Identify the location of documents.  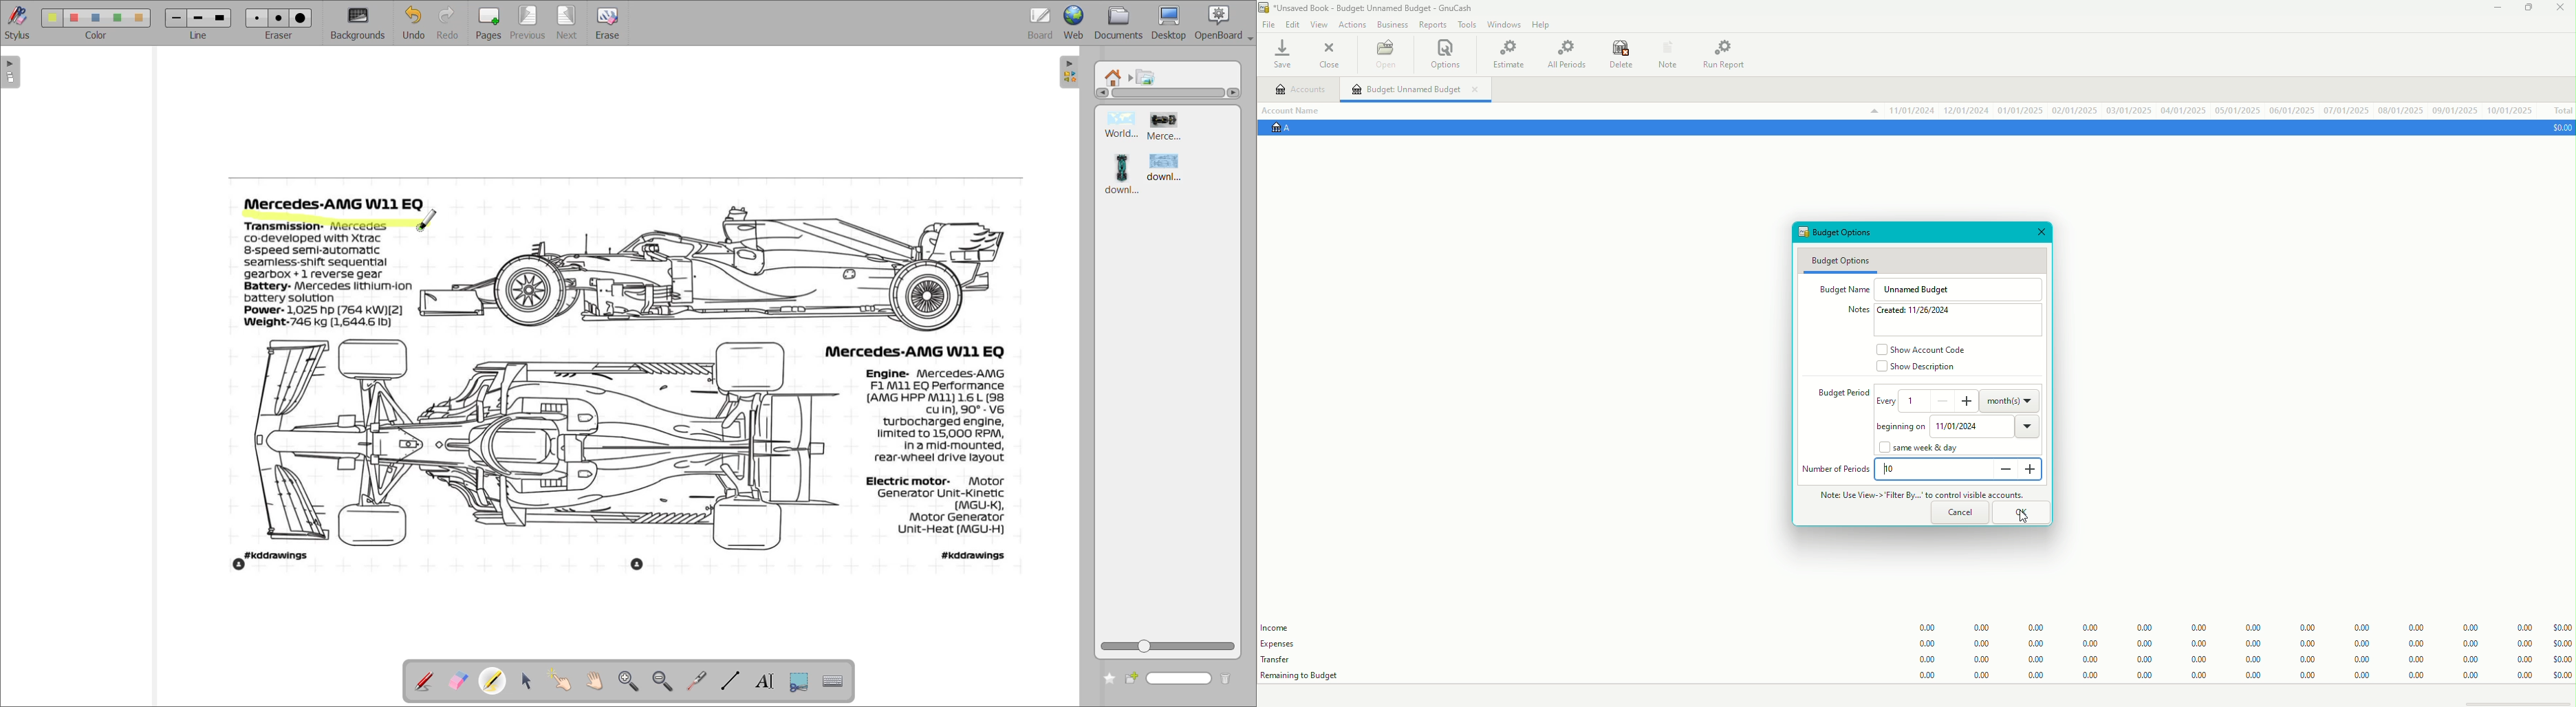
(1122, 24).